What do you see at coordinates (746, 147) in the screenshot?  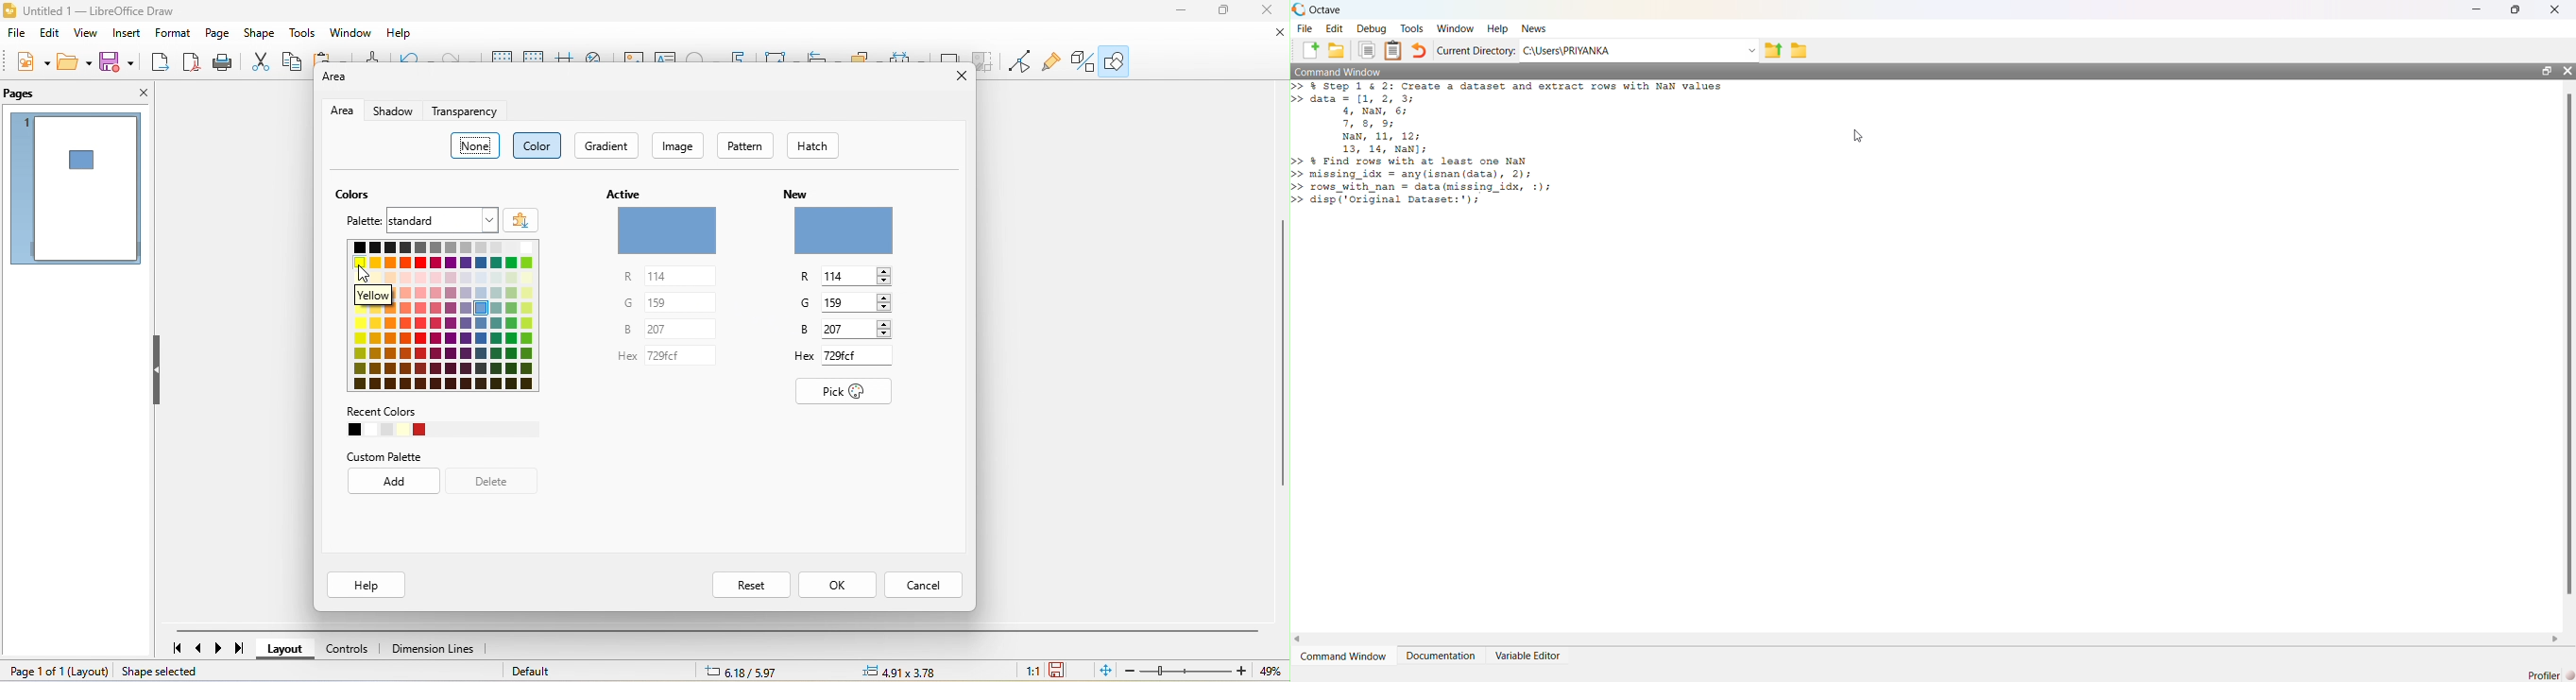 I see `pattern` at bounding box center [746, 147].